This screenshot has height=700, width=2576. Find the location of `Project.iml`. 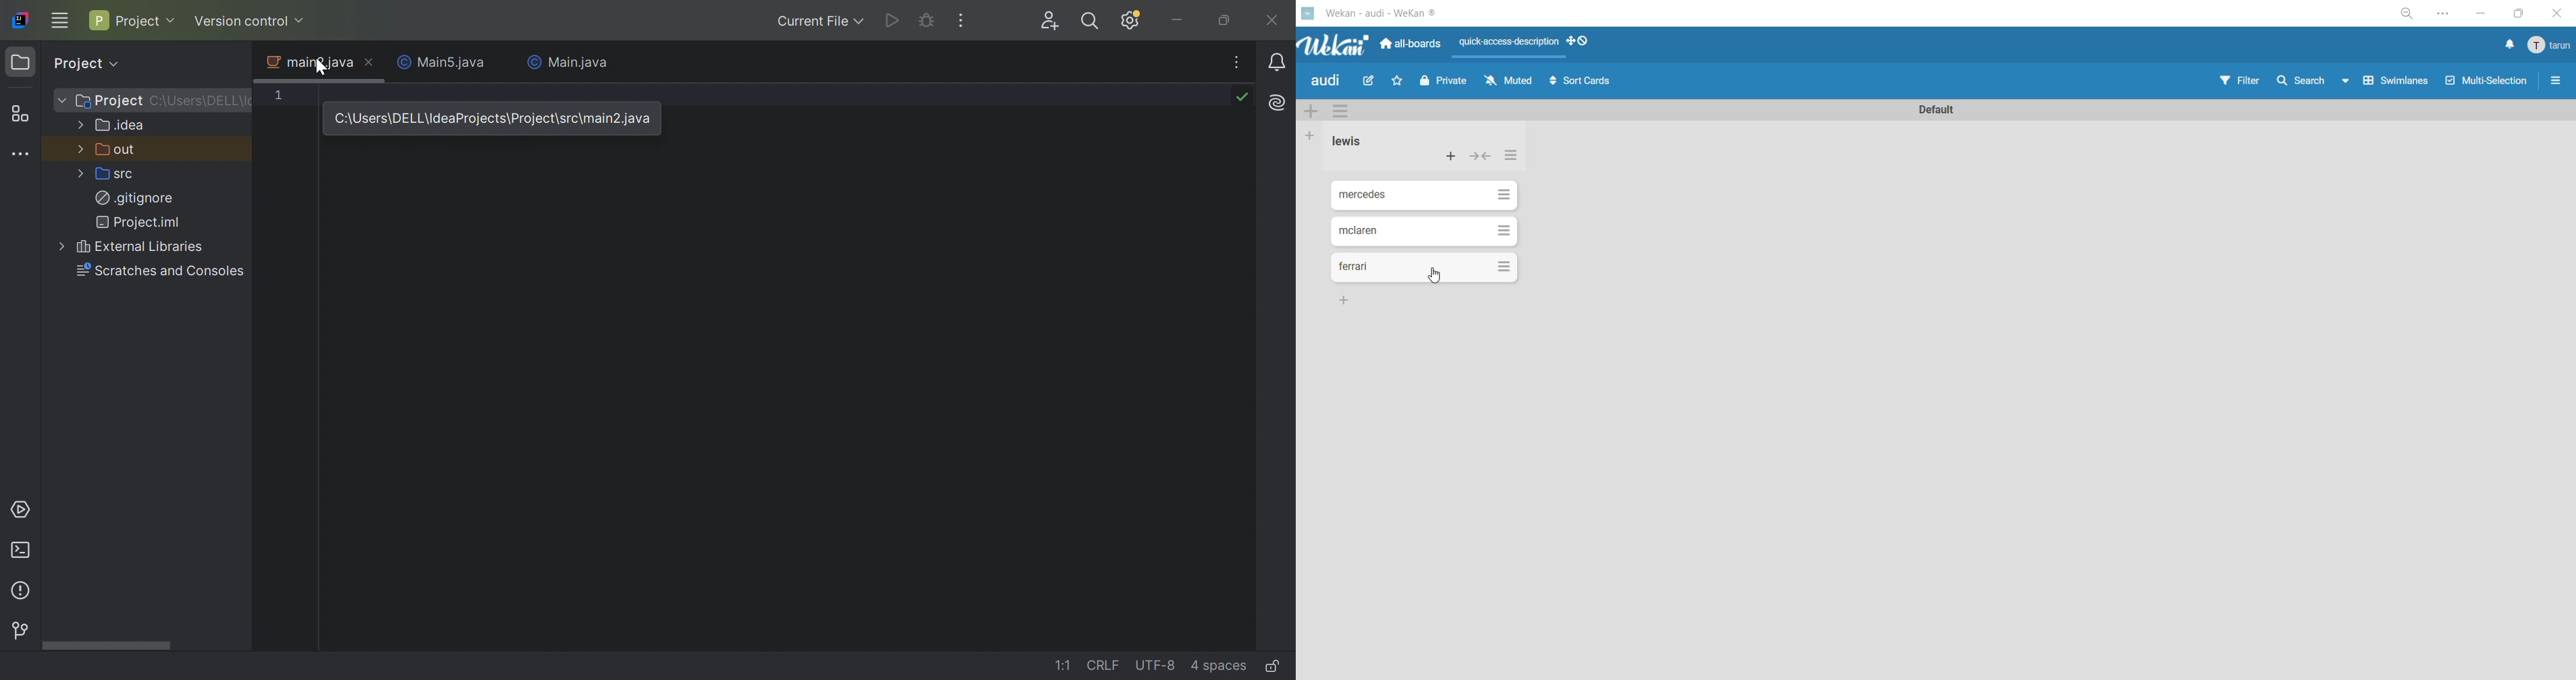

Project.iml is located at coordinates (142, 222).